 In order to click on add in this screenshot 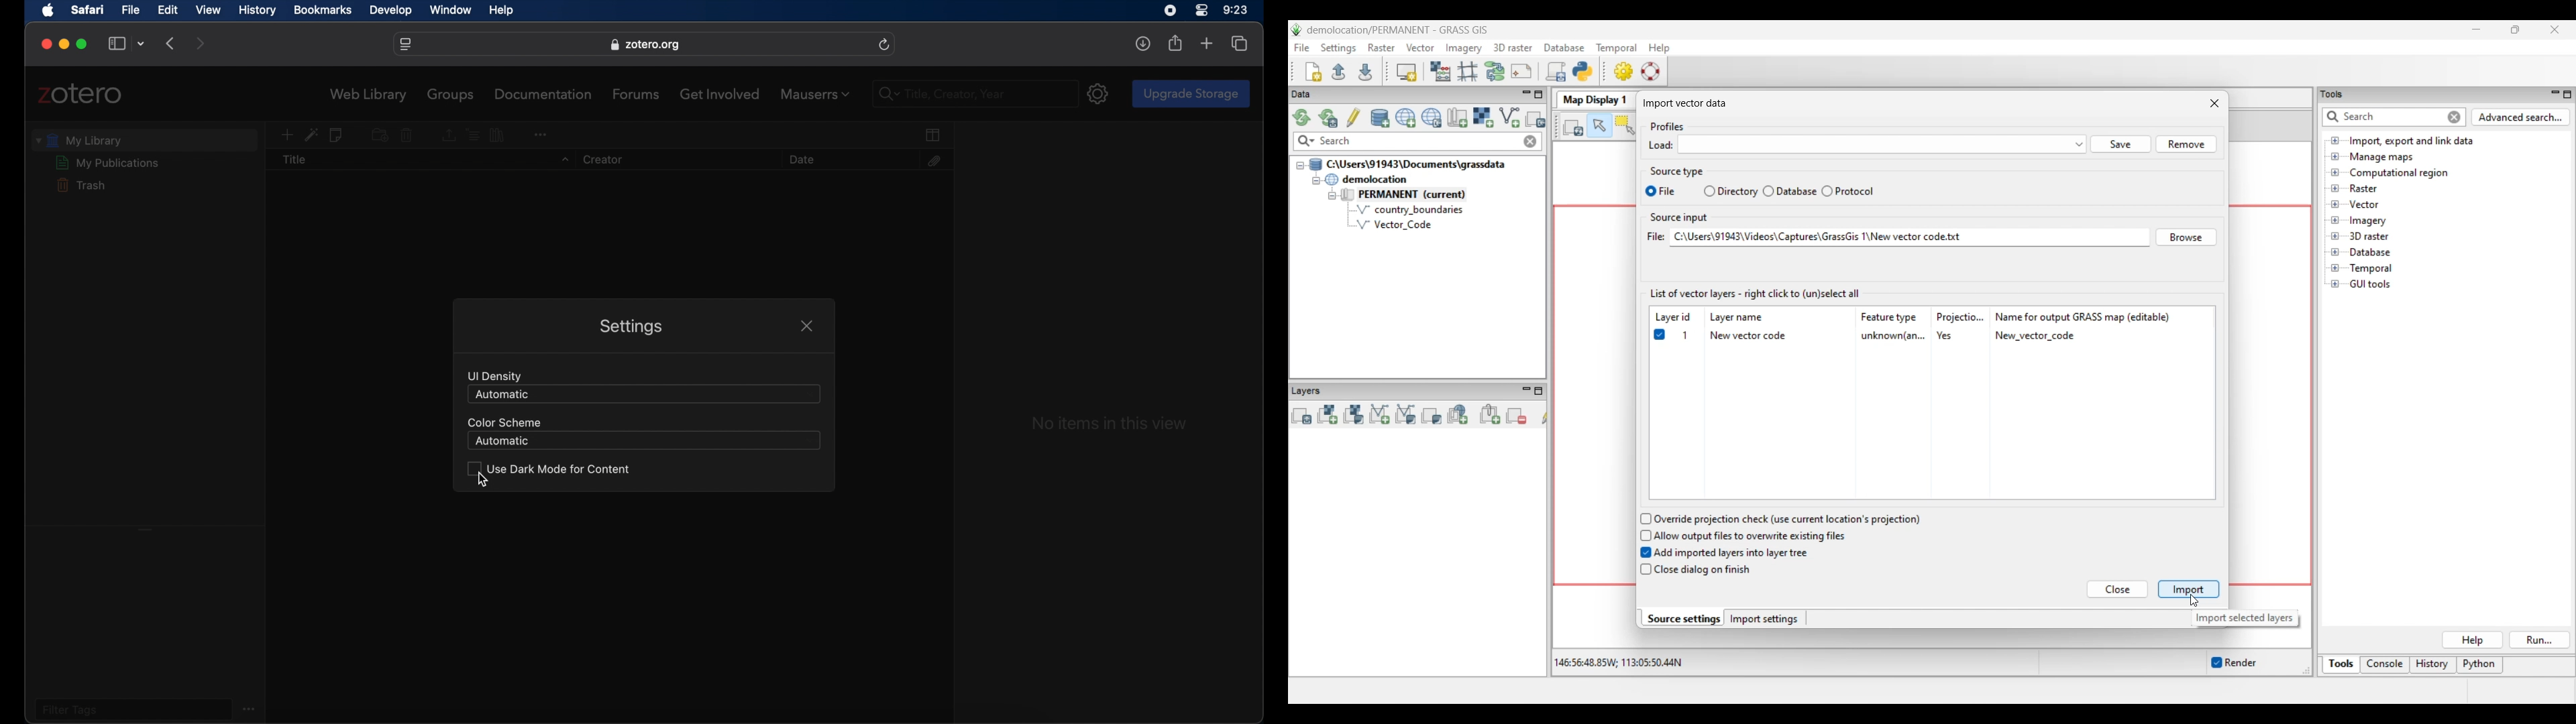, I will do `click(1207, 44)`.